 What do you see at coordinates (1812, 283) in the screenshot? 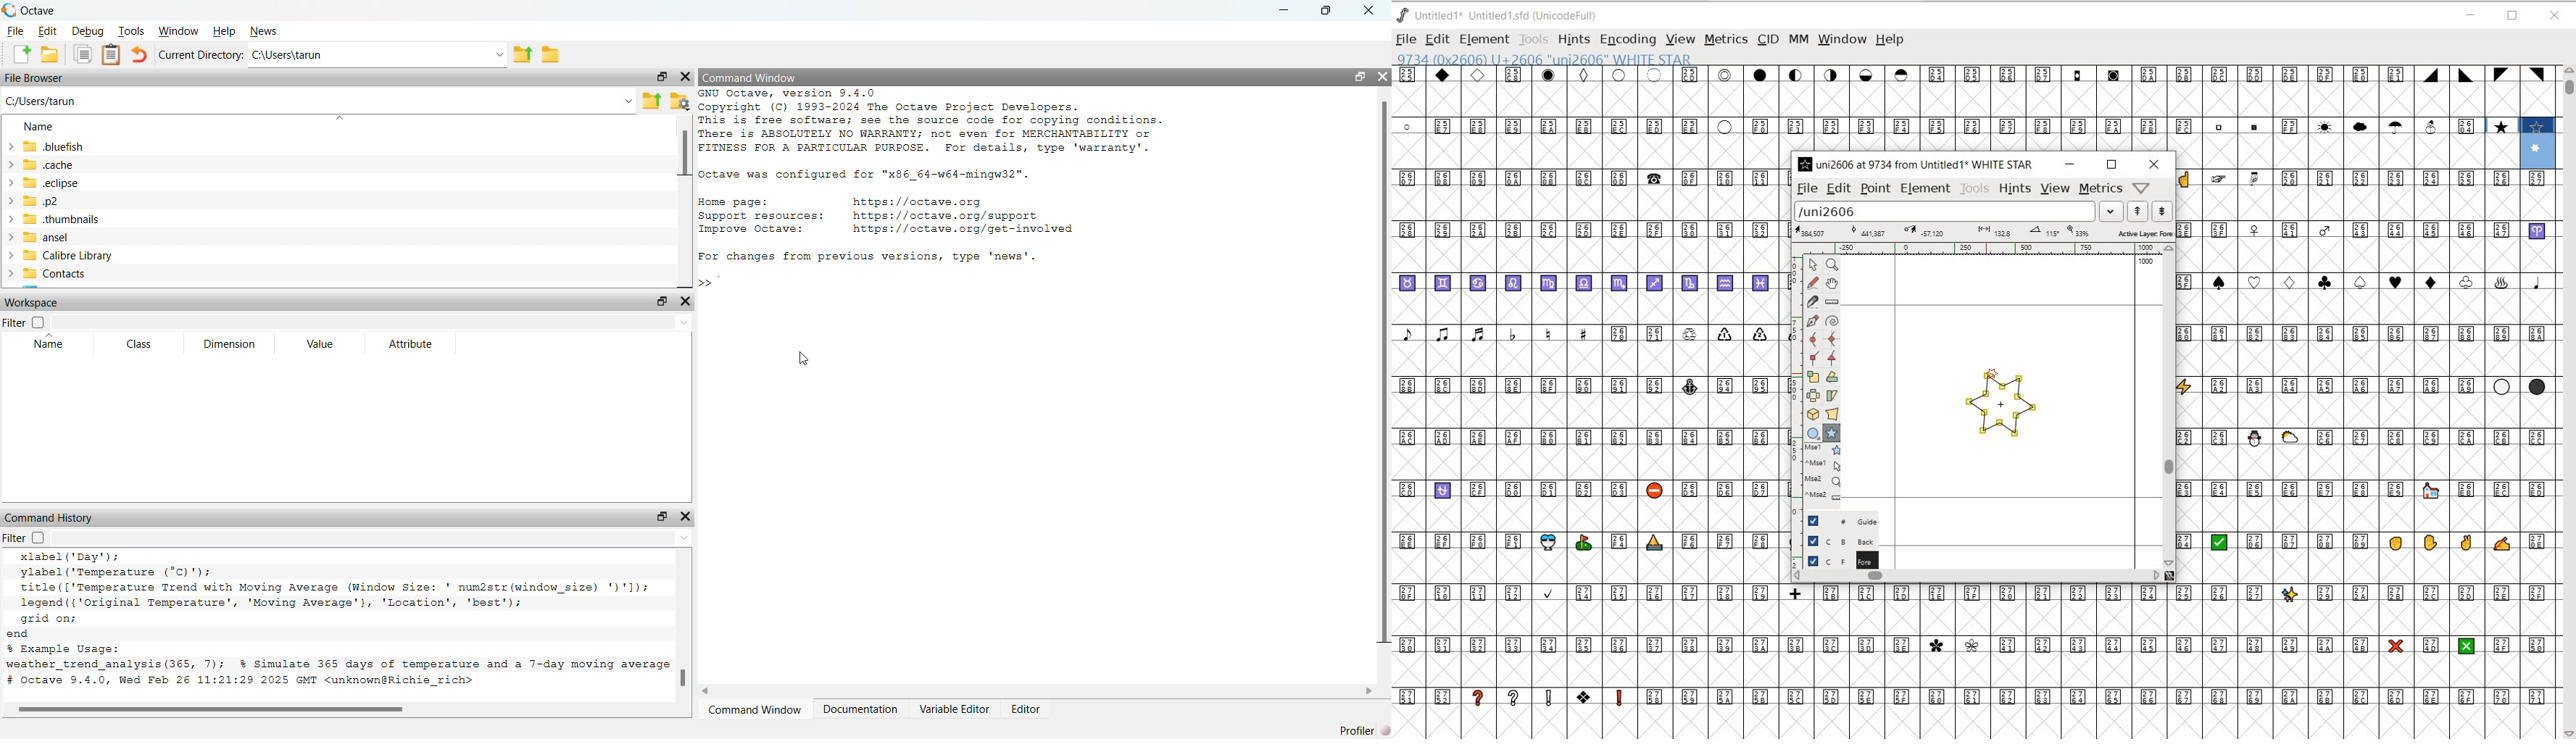
I see `DRAW A FREEHAND` at bounding box center [1812, 283].